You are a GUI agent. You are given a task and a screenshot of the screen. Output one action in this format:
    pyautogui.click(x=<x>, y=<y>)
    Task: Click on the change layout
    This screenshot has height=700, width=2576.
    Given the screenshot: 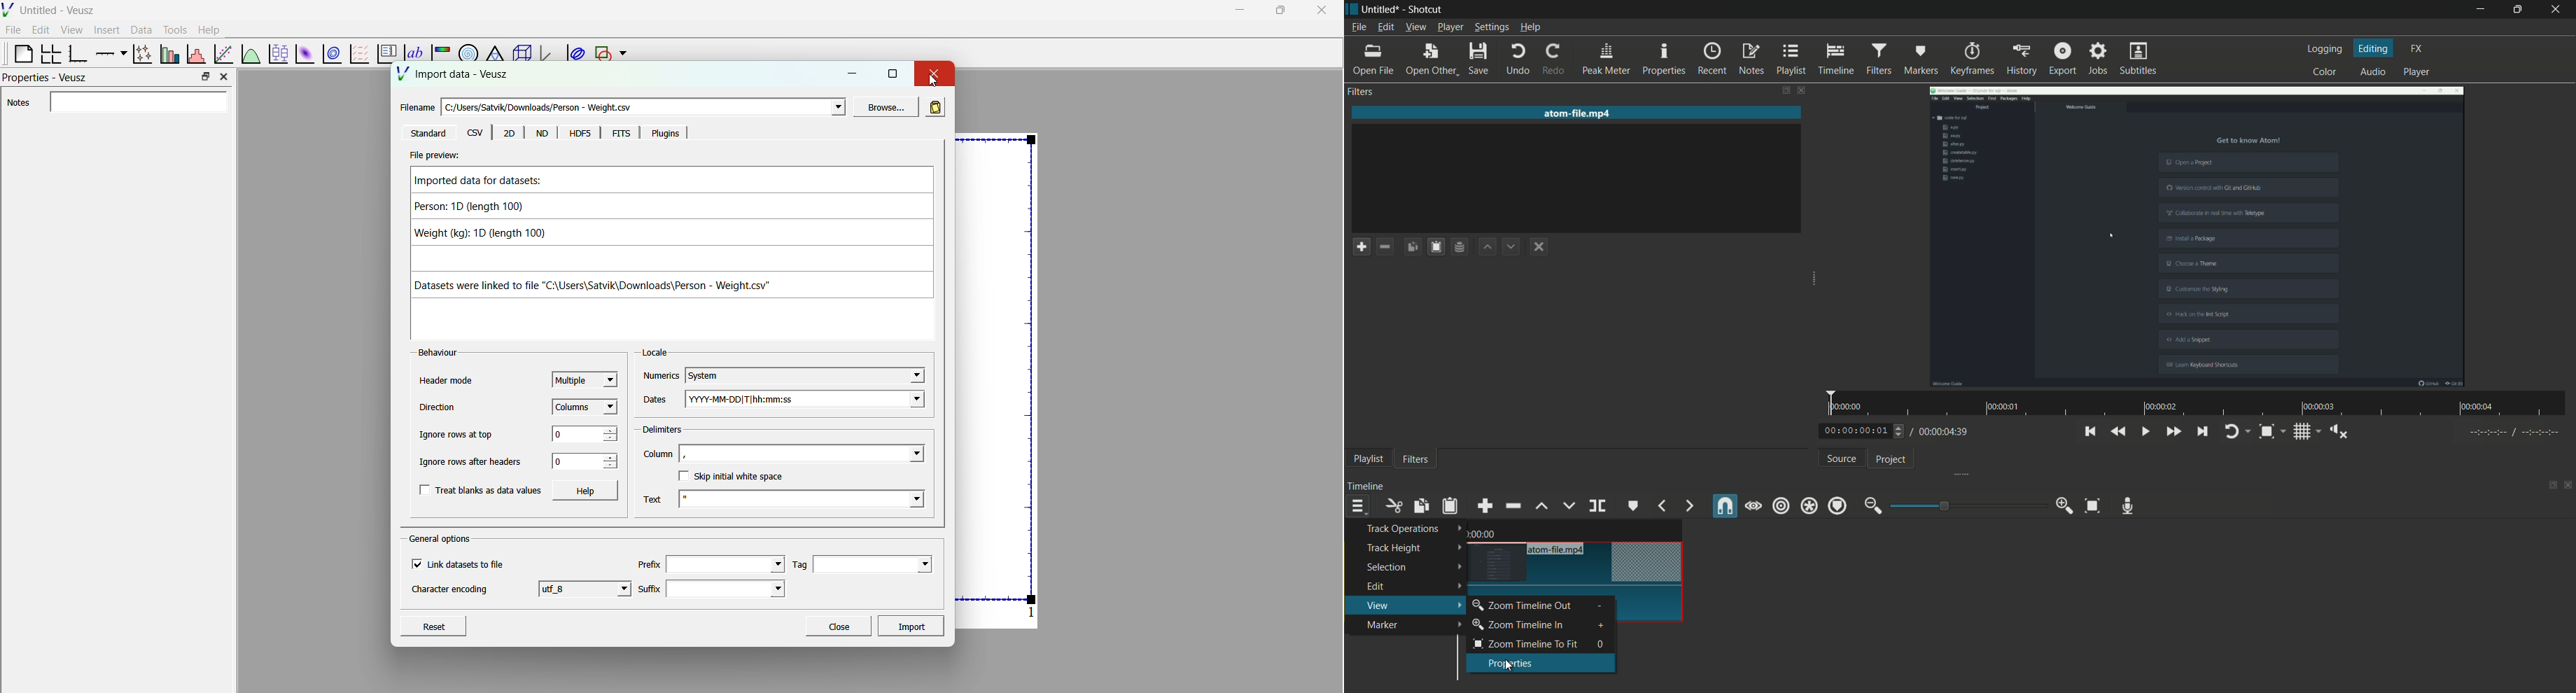 What is the action you would take?
    pyautogui.click(x=2550, y=484)
    